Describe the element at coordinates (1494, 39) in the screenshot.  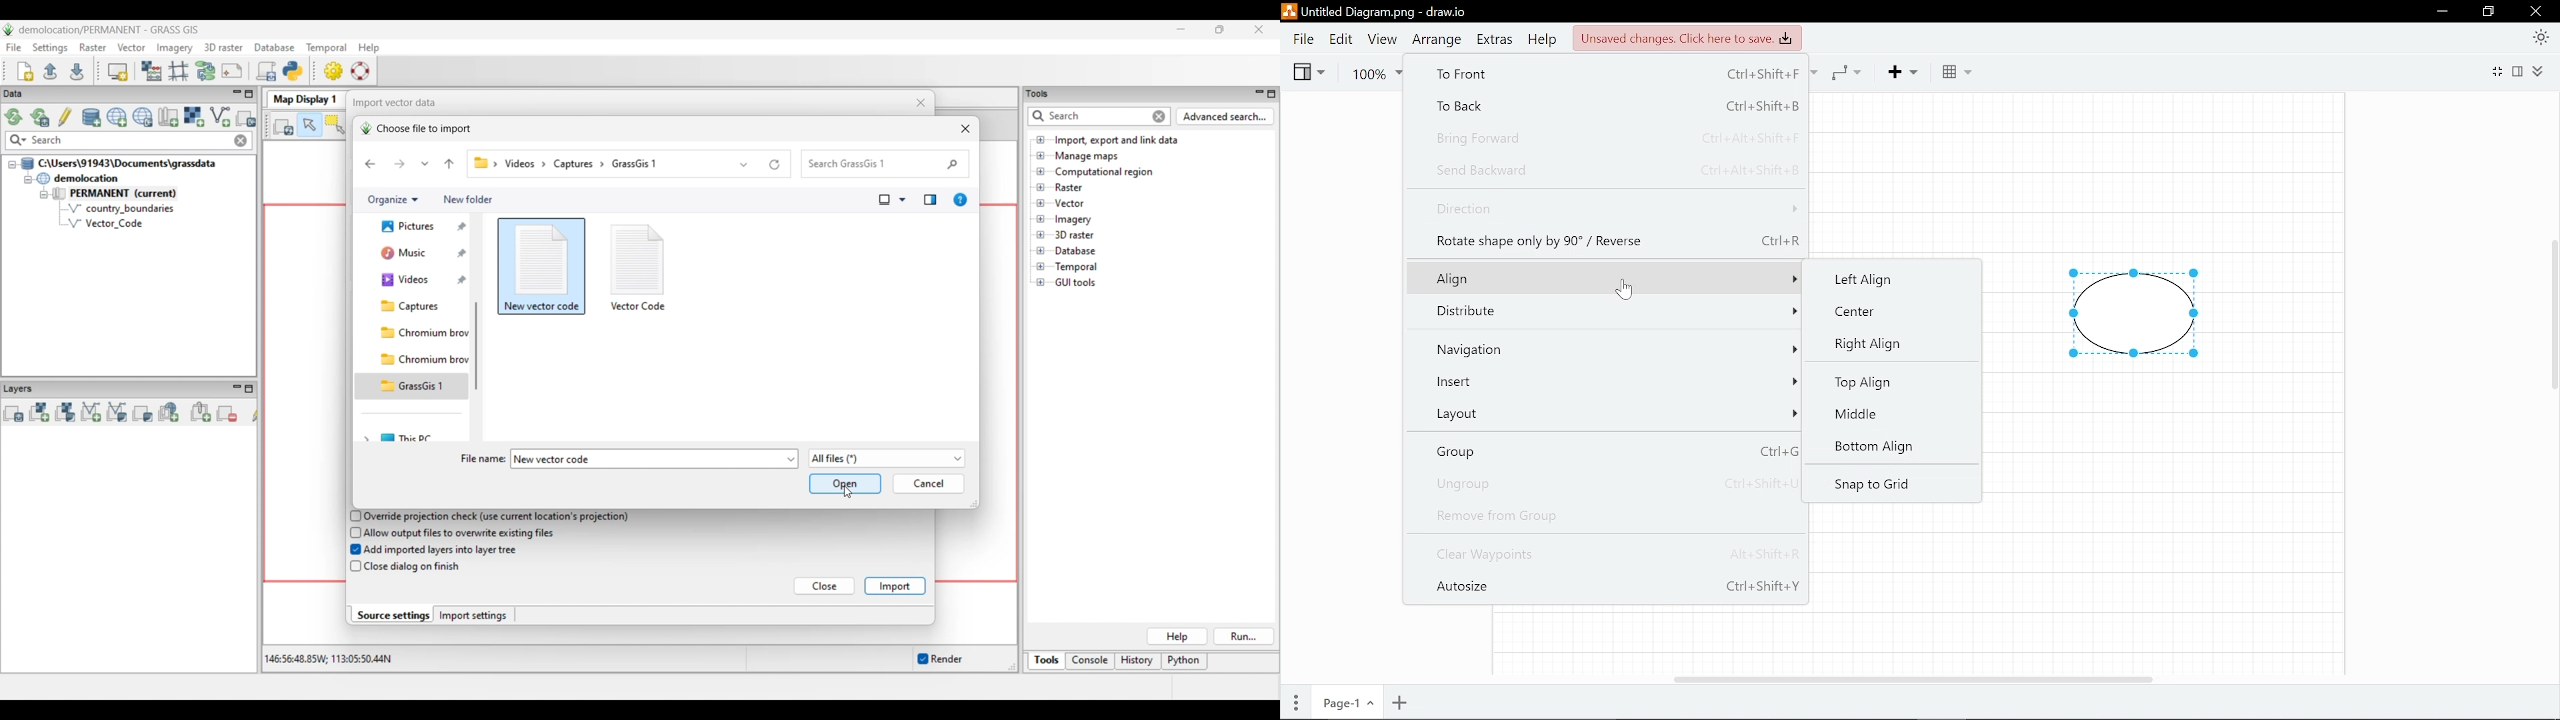
I see `Extras` at that location.